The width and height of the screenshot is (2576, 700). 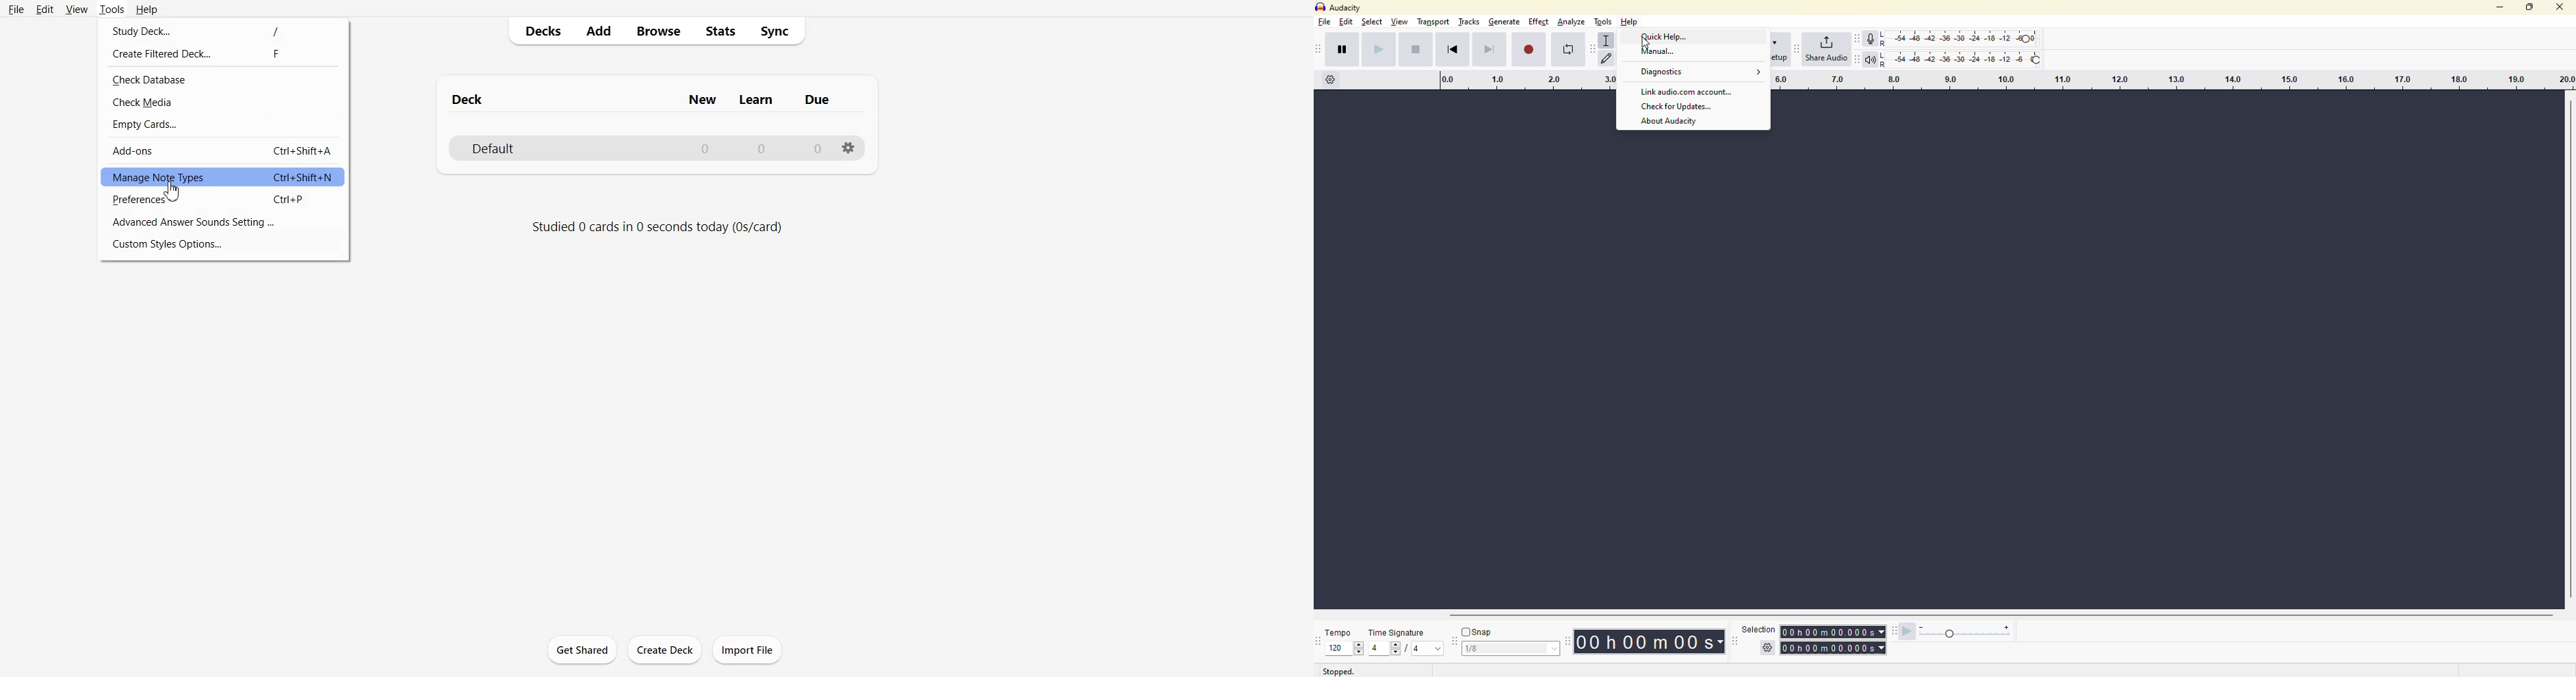 I want to click on Import File, so click(x=747, y=649).